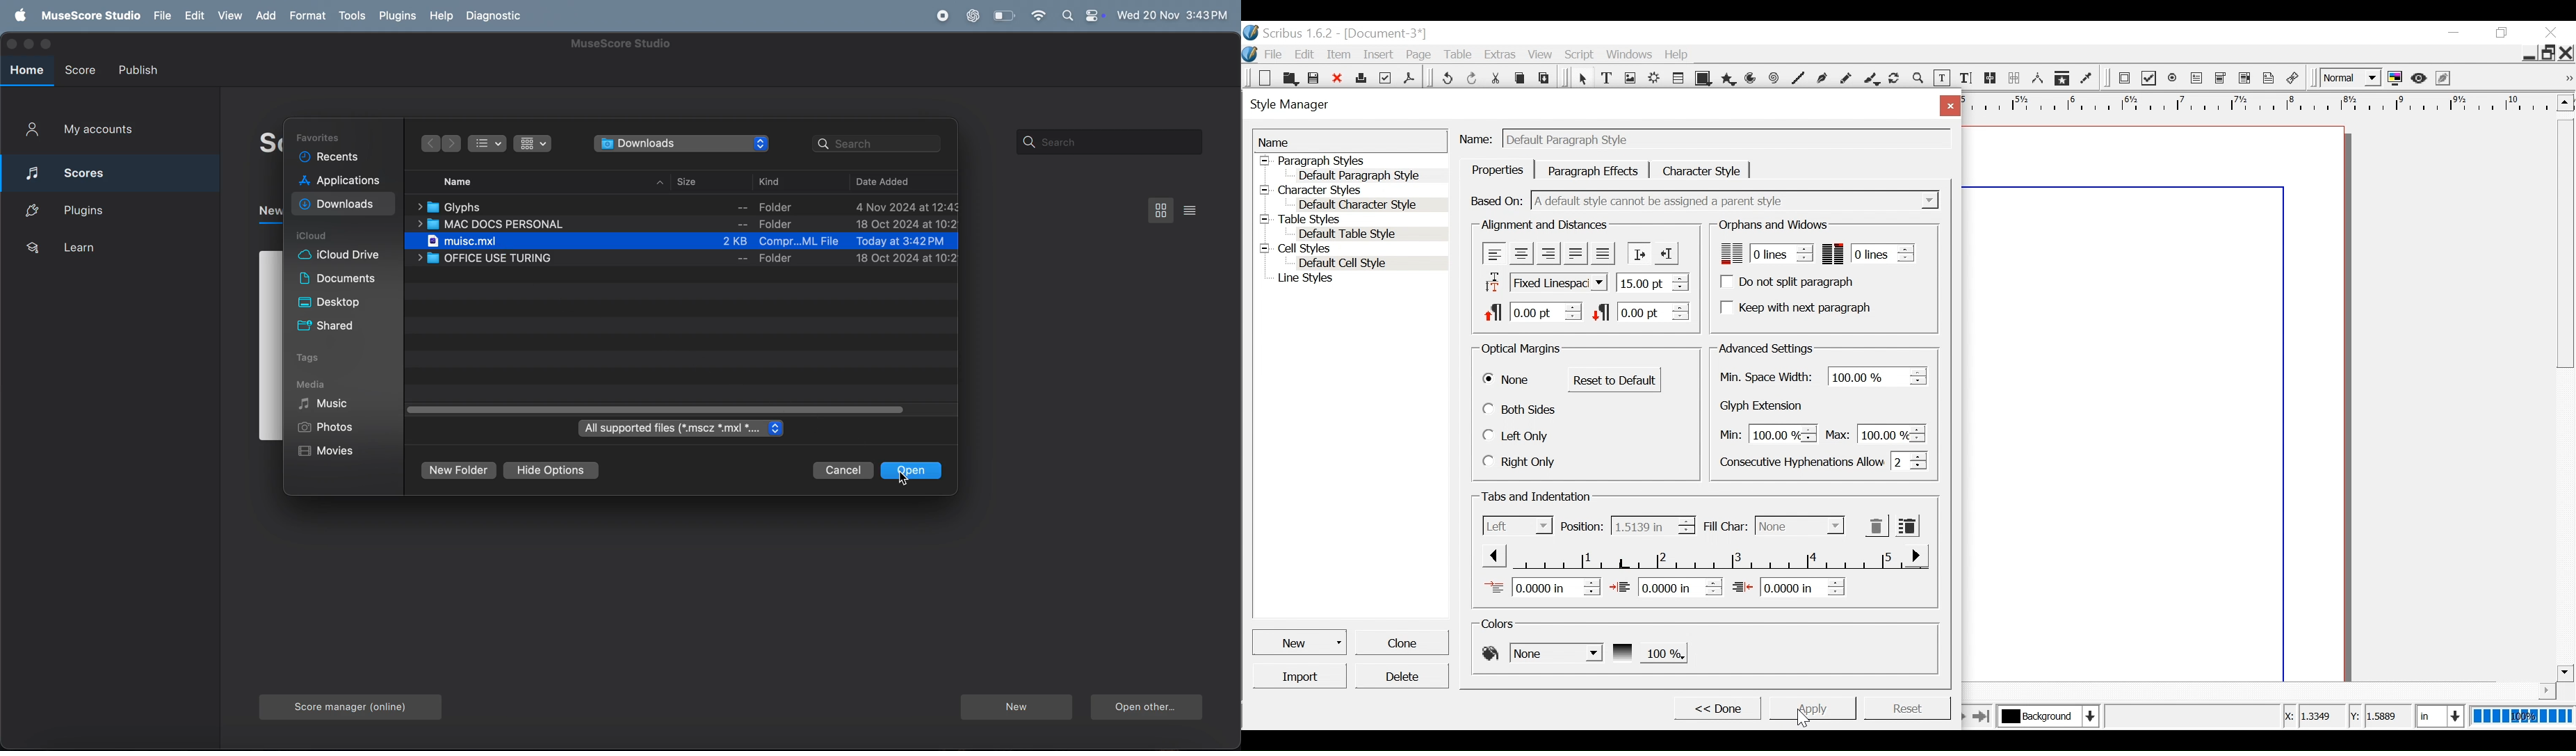 This screenshot has height=756, width=2576. I want to click on Tabs and Indentation, so click(1538, 497).